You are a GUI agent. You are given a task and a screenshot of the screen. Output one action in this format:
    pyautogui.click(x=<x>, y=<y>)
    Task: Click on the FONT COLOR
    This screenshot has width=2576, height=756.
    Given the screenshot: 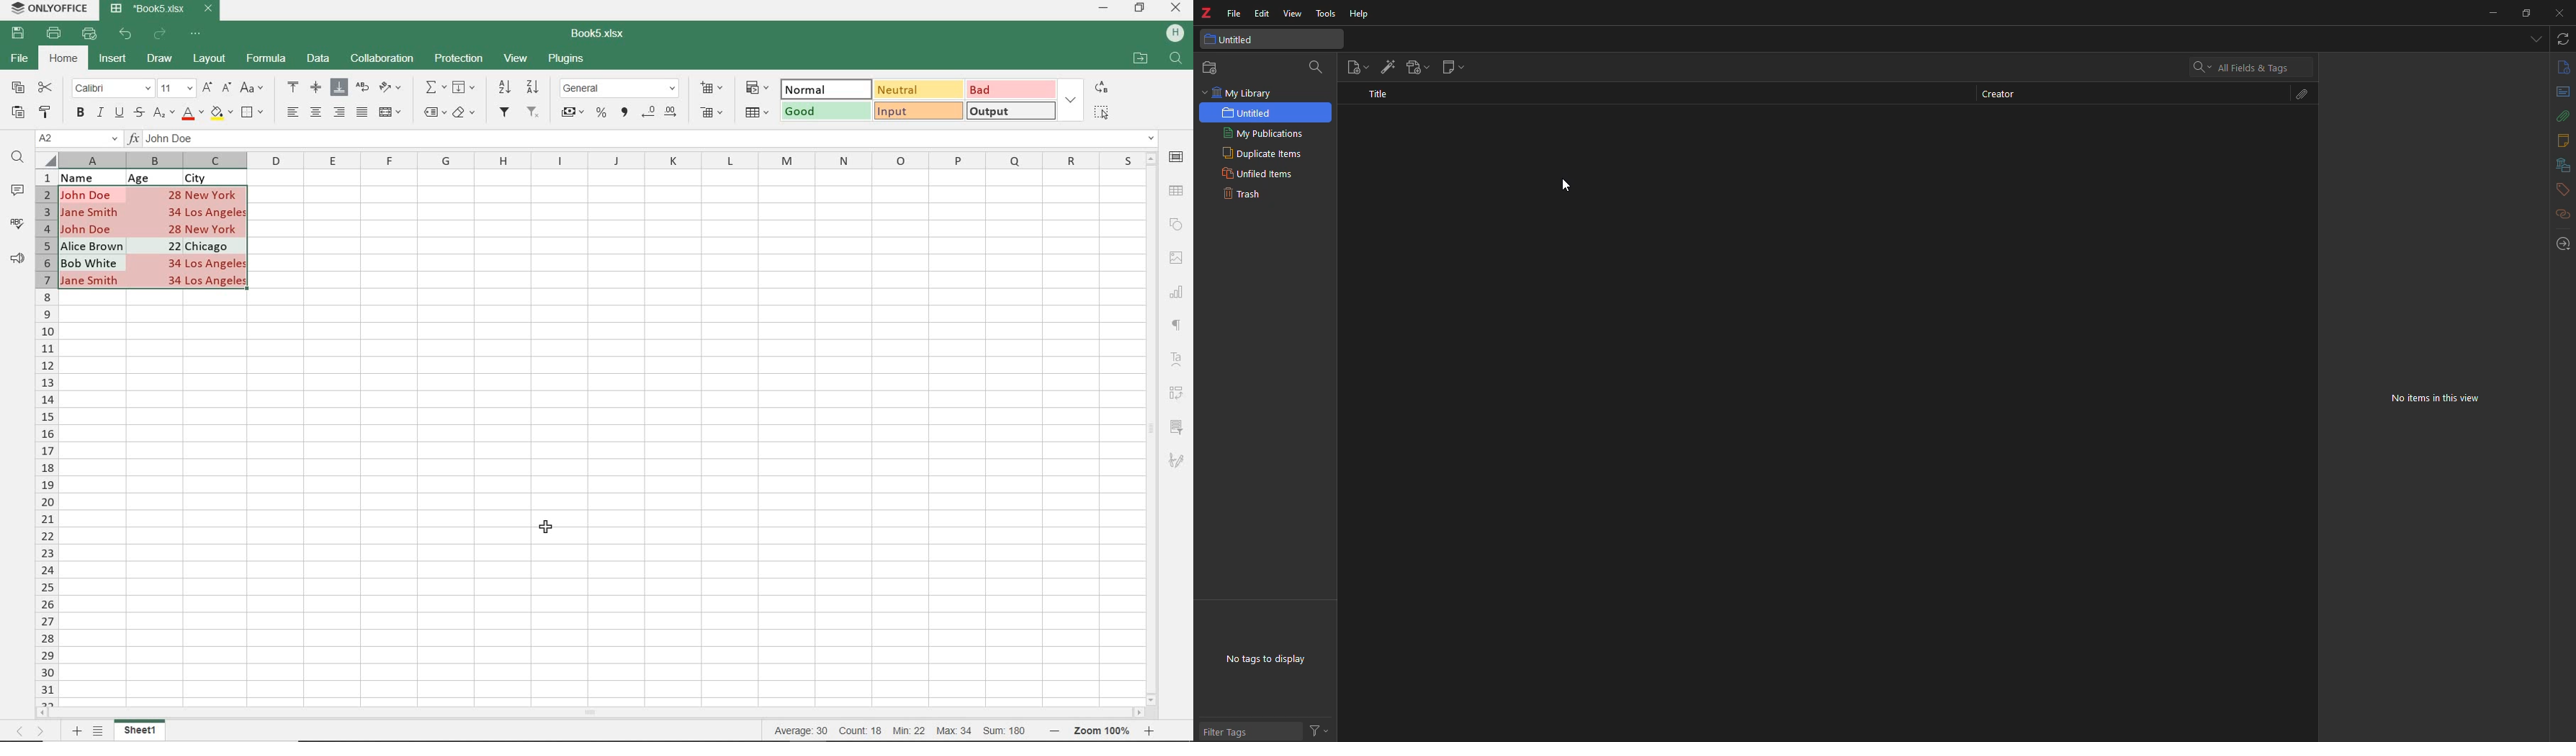 What is the action you would take?
    pyautogui.click(x=193, y=114)
    